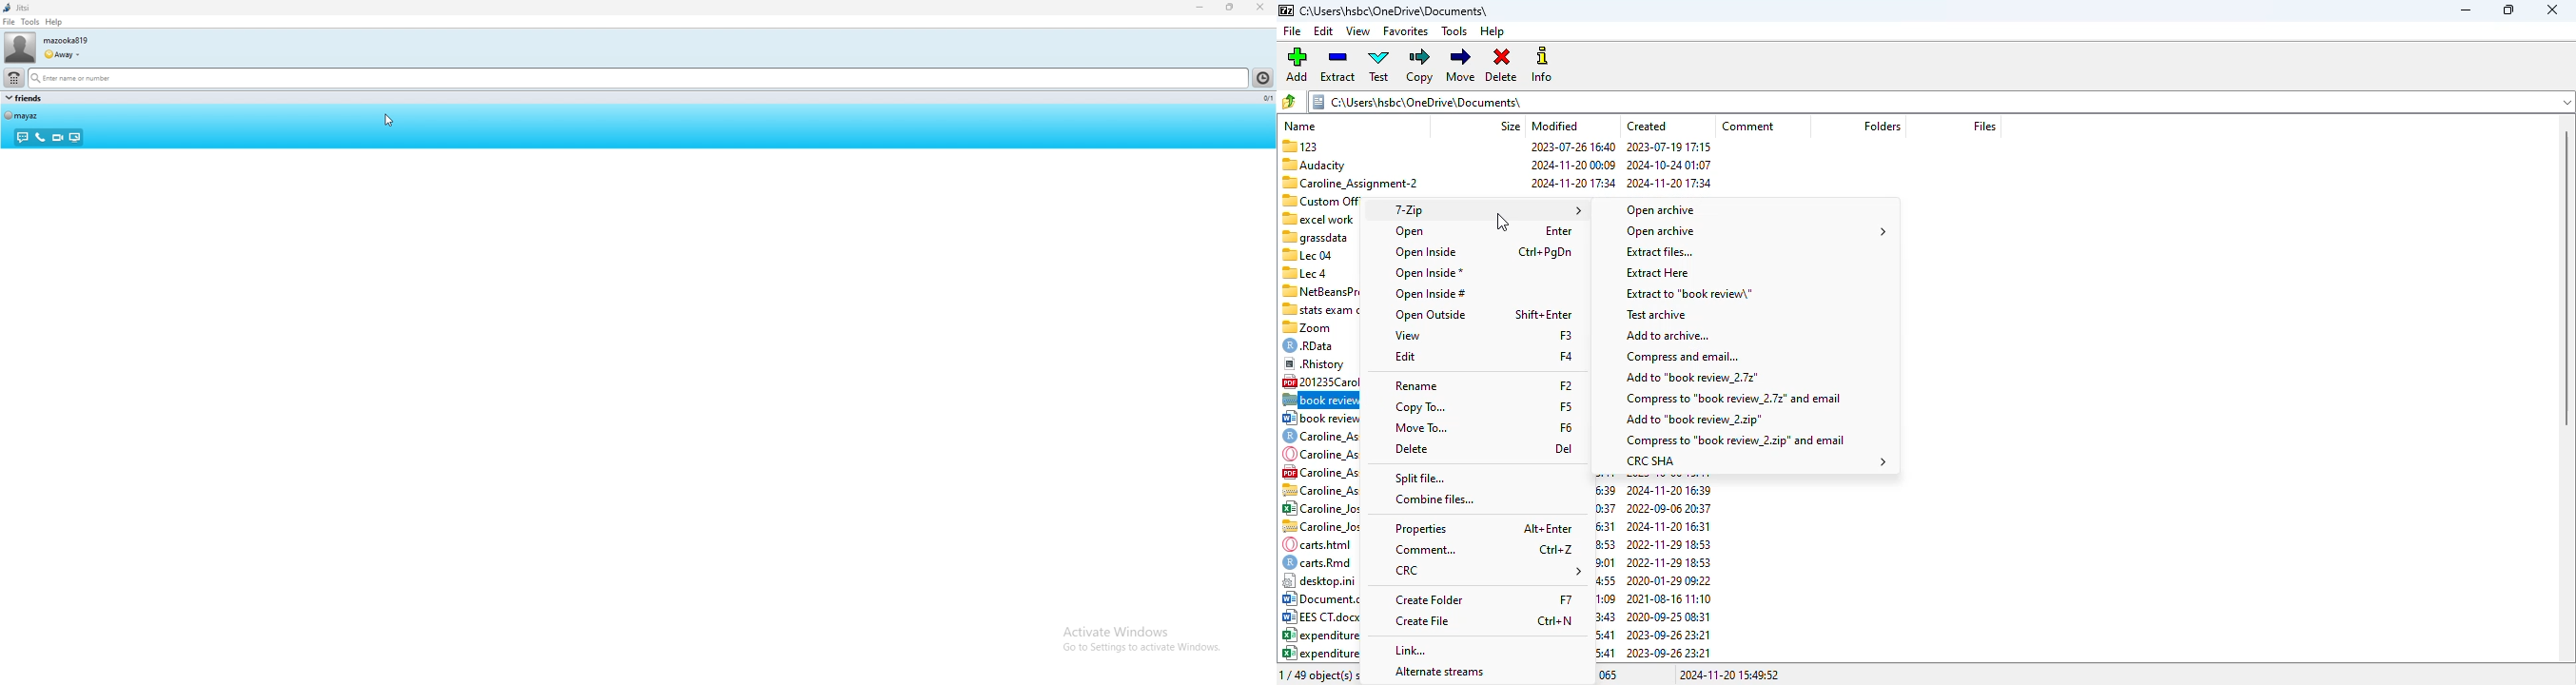 The height and width of the screenshot is (700, 2576). I want to click on CRC, so click(1487, 572).